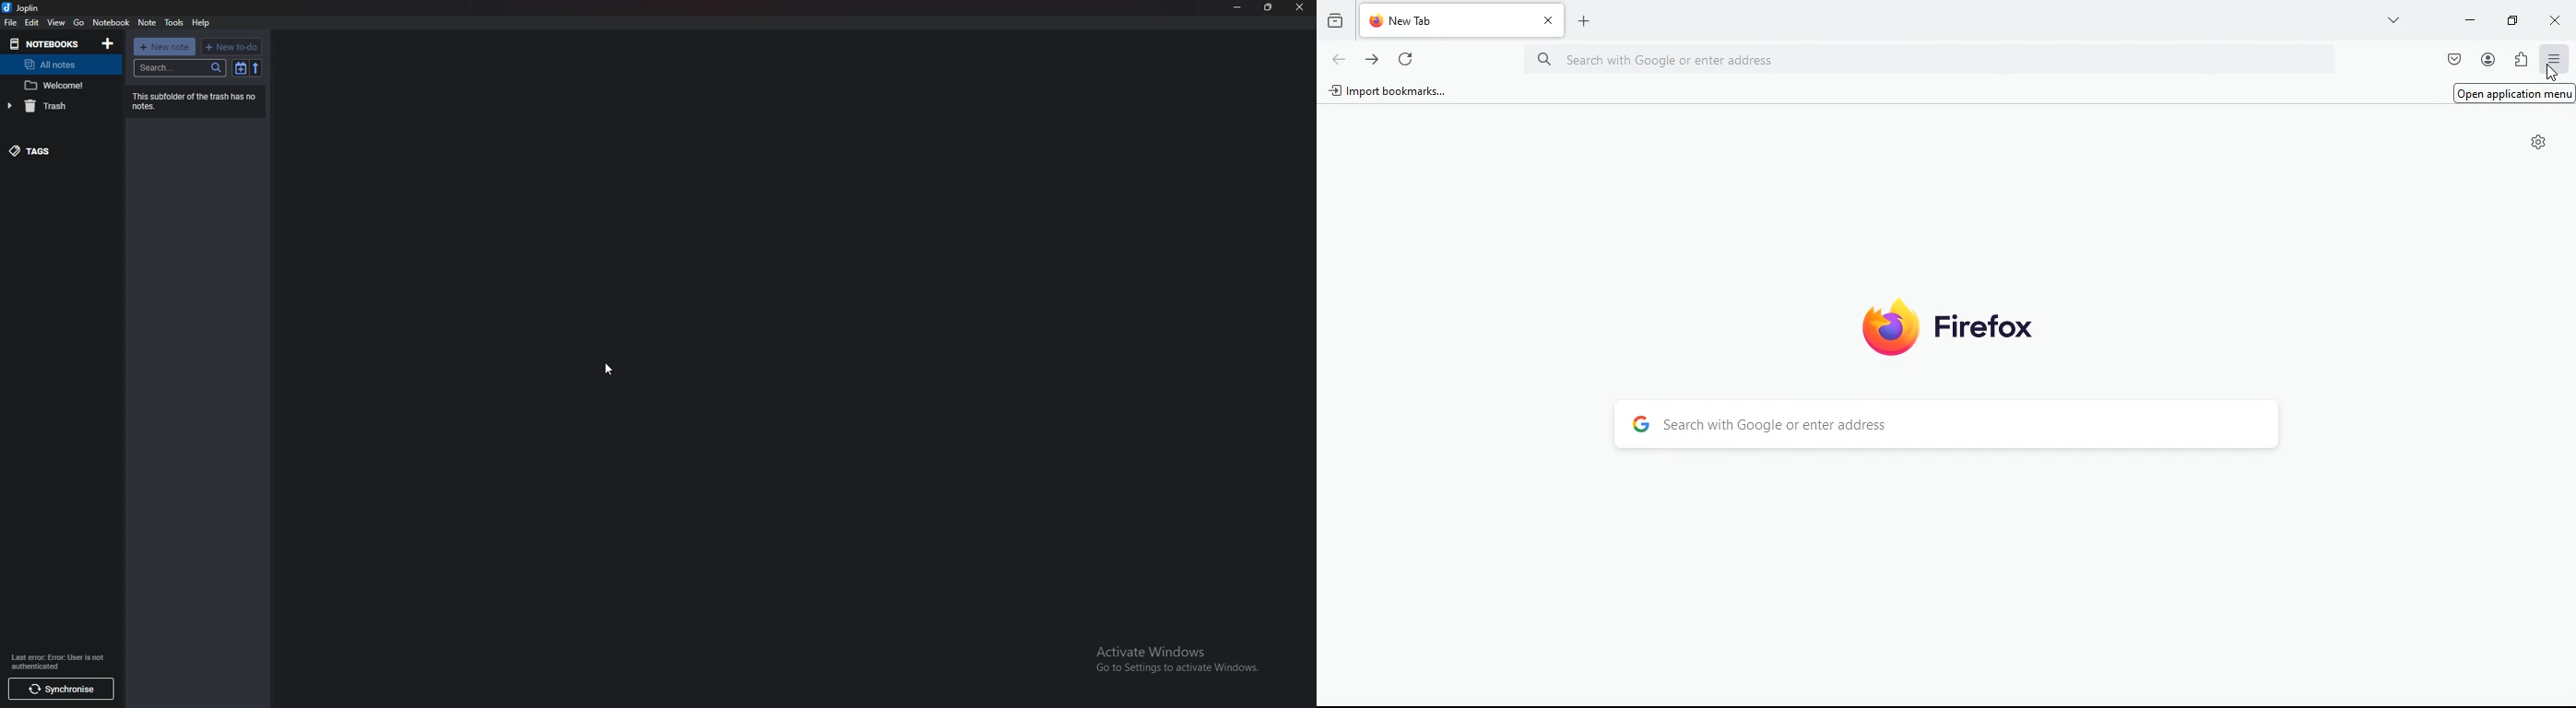 The image size is (2576, 728). I want to click on help, so click(202, 23).